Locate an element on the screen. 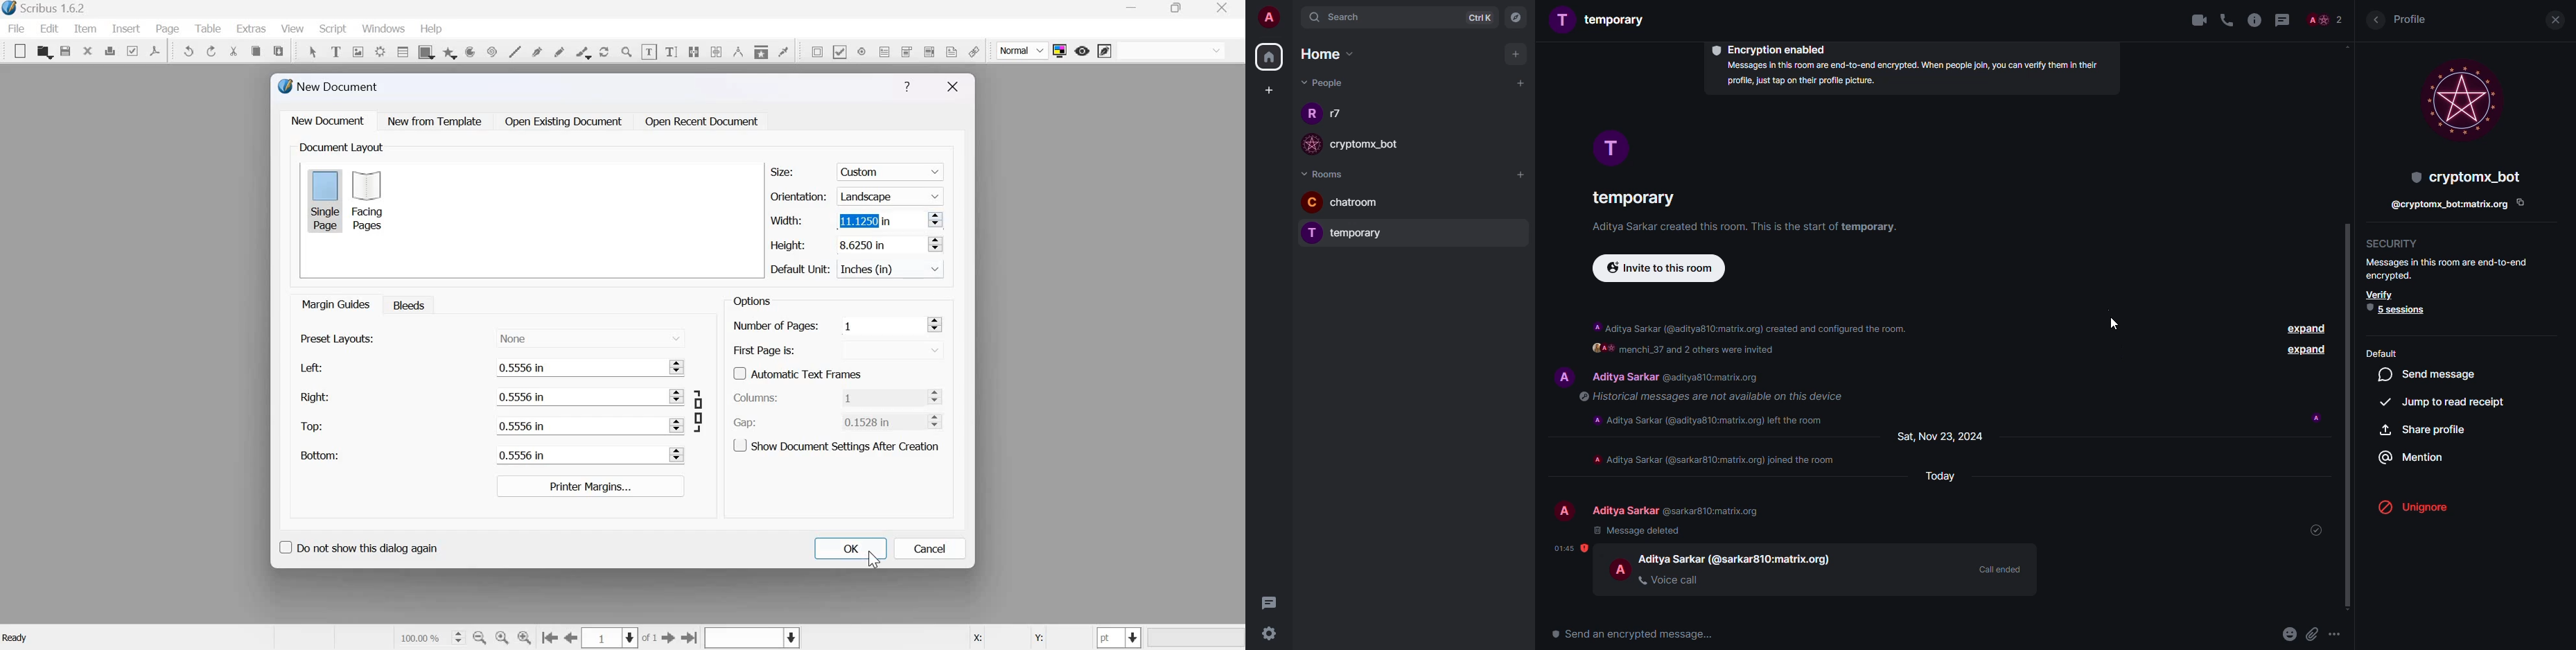 This screenshot has height=672, width=2576. Increase and Decrease is located at coordinates (678, 396).